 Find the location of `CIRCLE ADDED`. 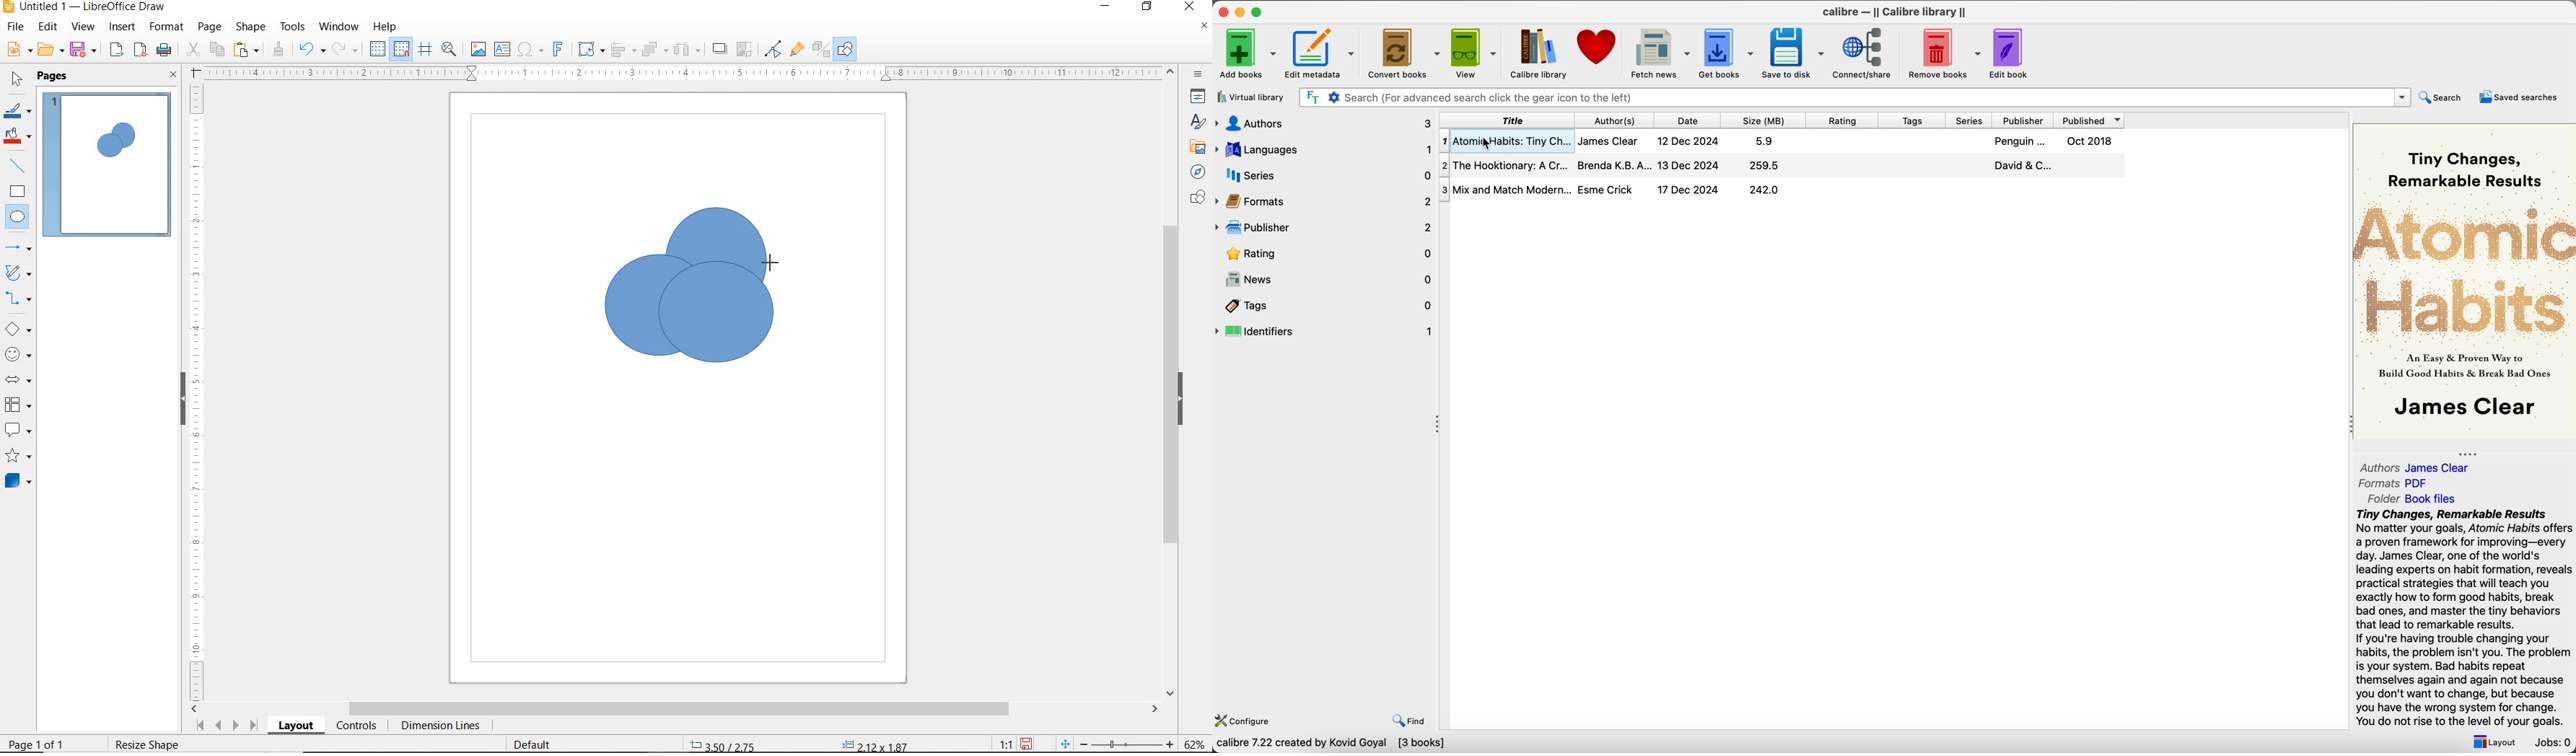

CIRCLE ADDED is located at coordinates (125, 137).